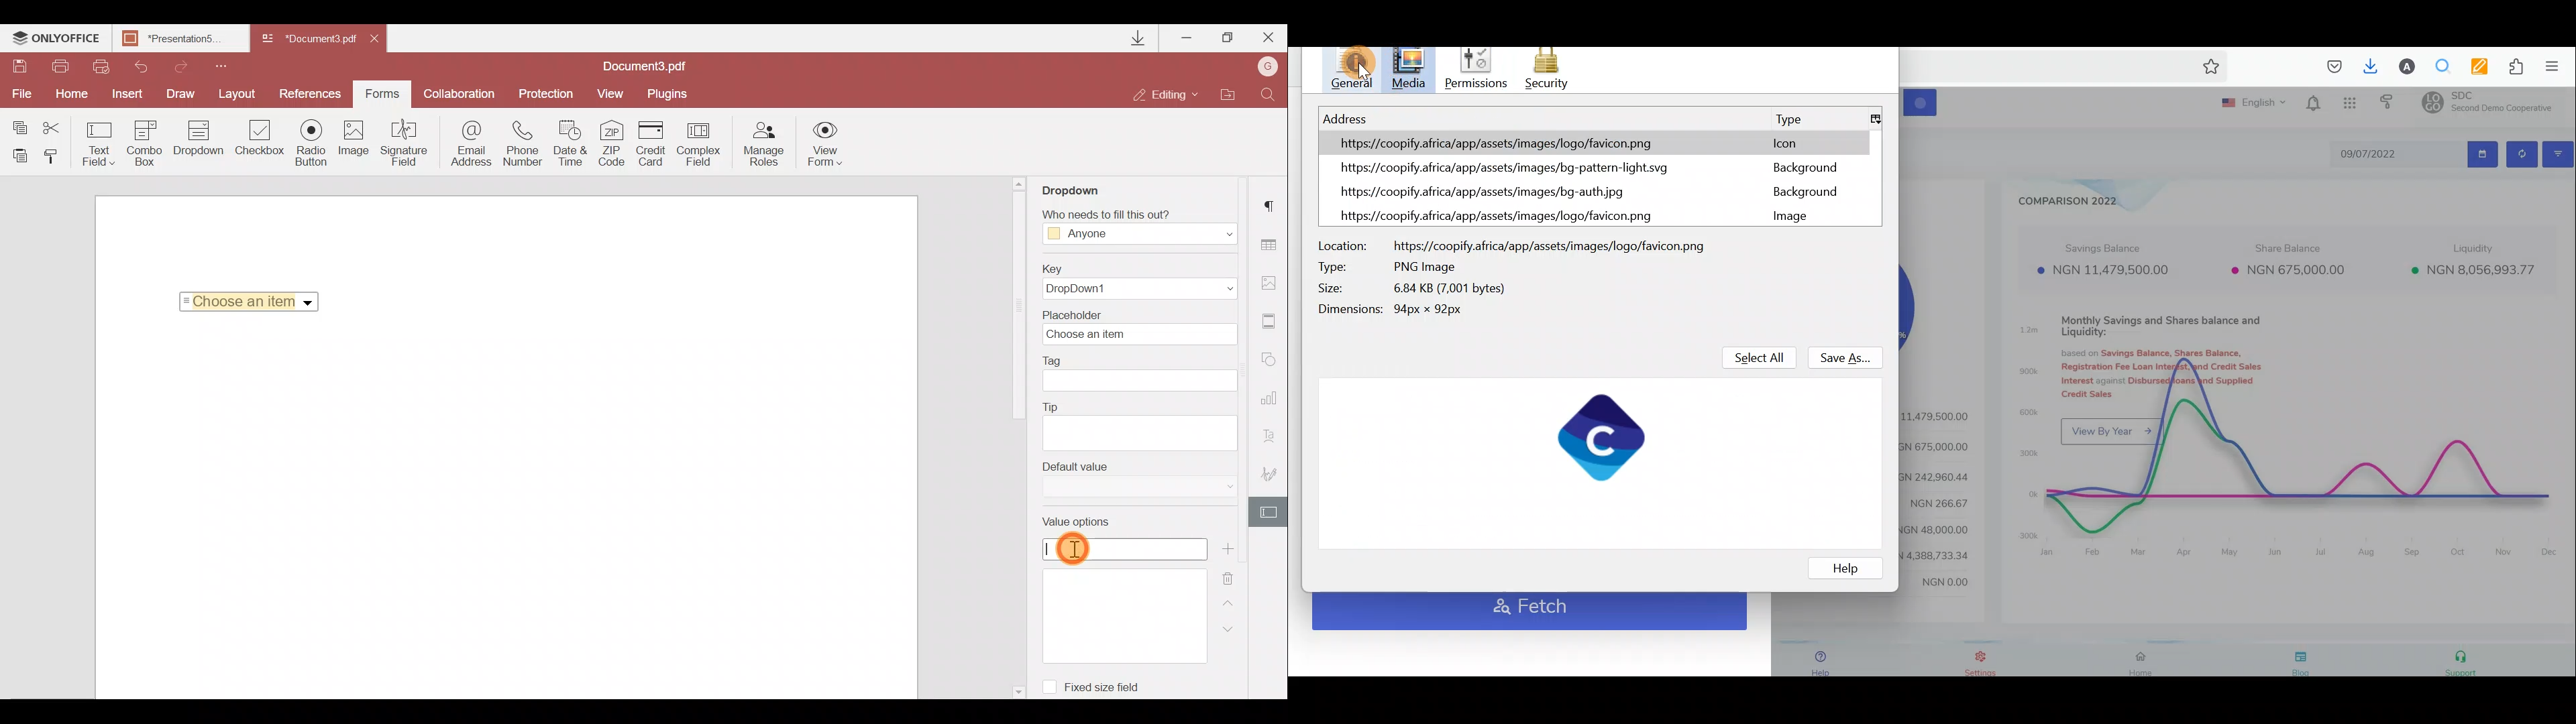 The width and height of the screenshot is (2576, 728). Describe the element at coordinates (258, 140) in the screenshot. I see `Checkbox` at that location.